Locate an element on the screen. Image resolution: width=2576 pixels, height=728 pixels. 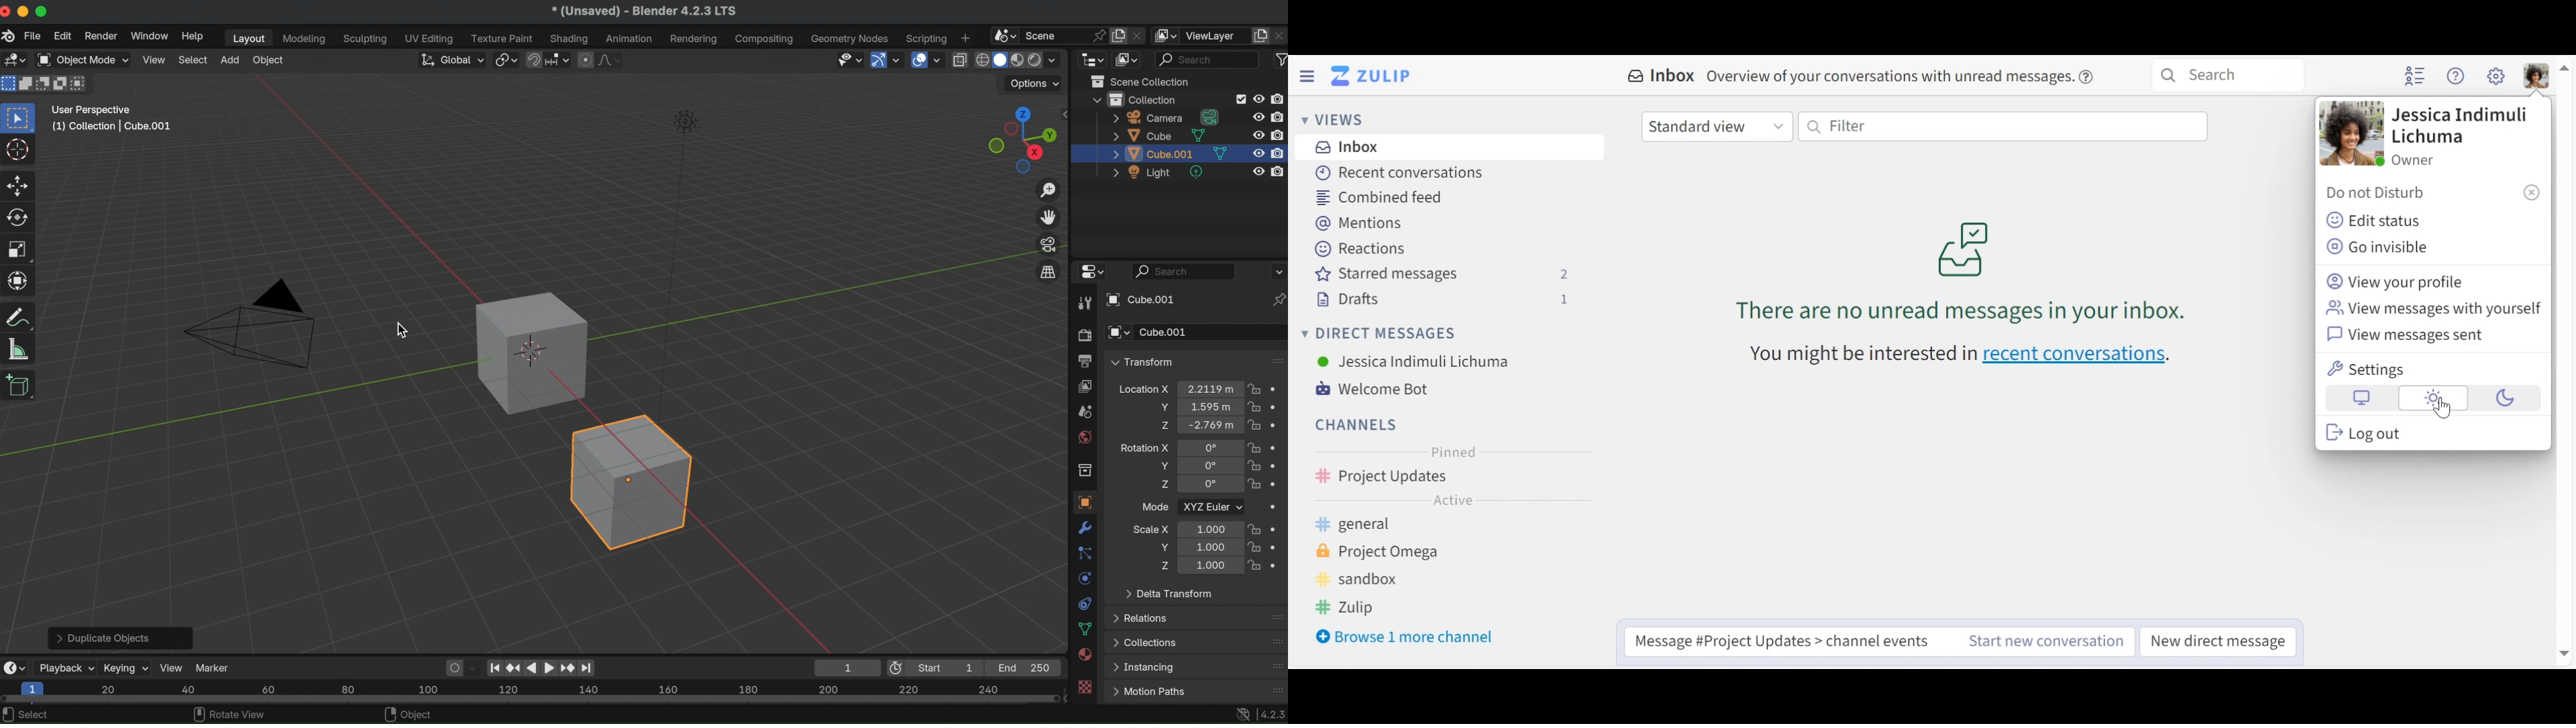
Hide user list is located at coordinates (2416, 77).